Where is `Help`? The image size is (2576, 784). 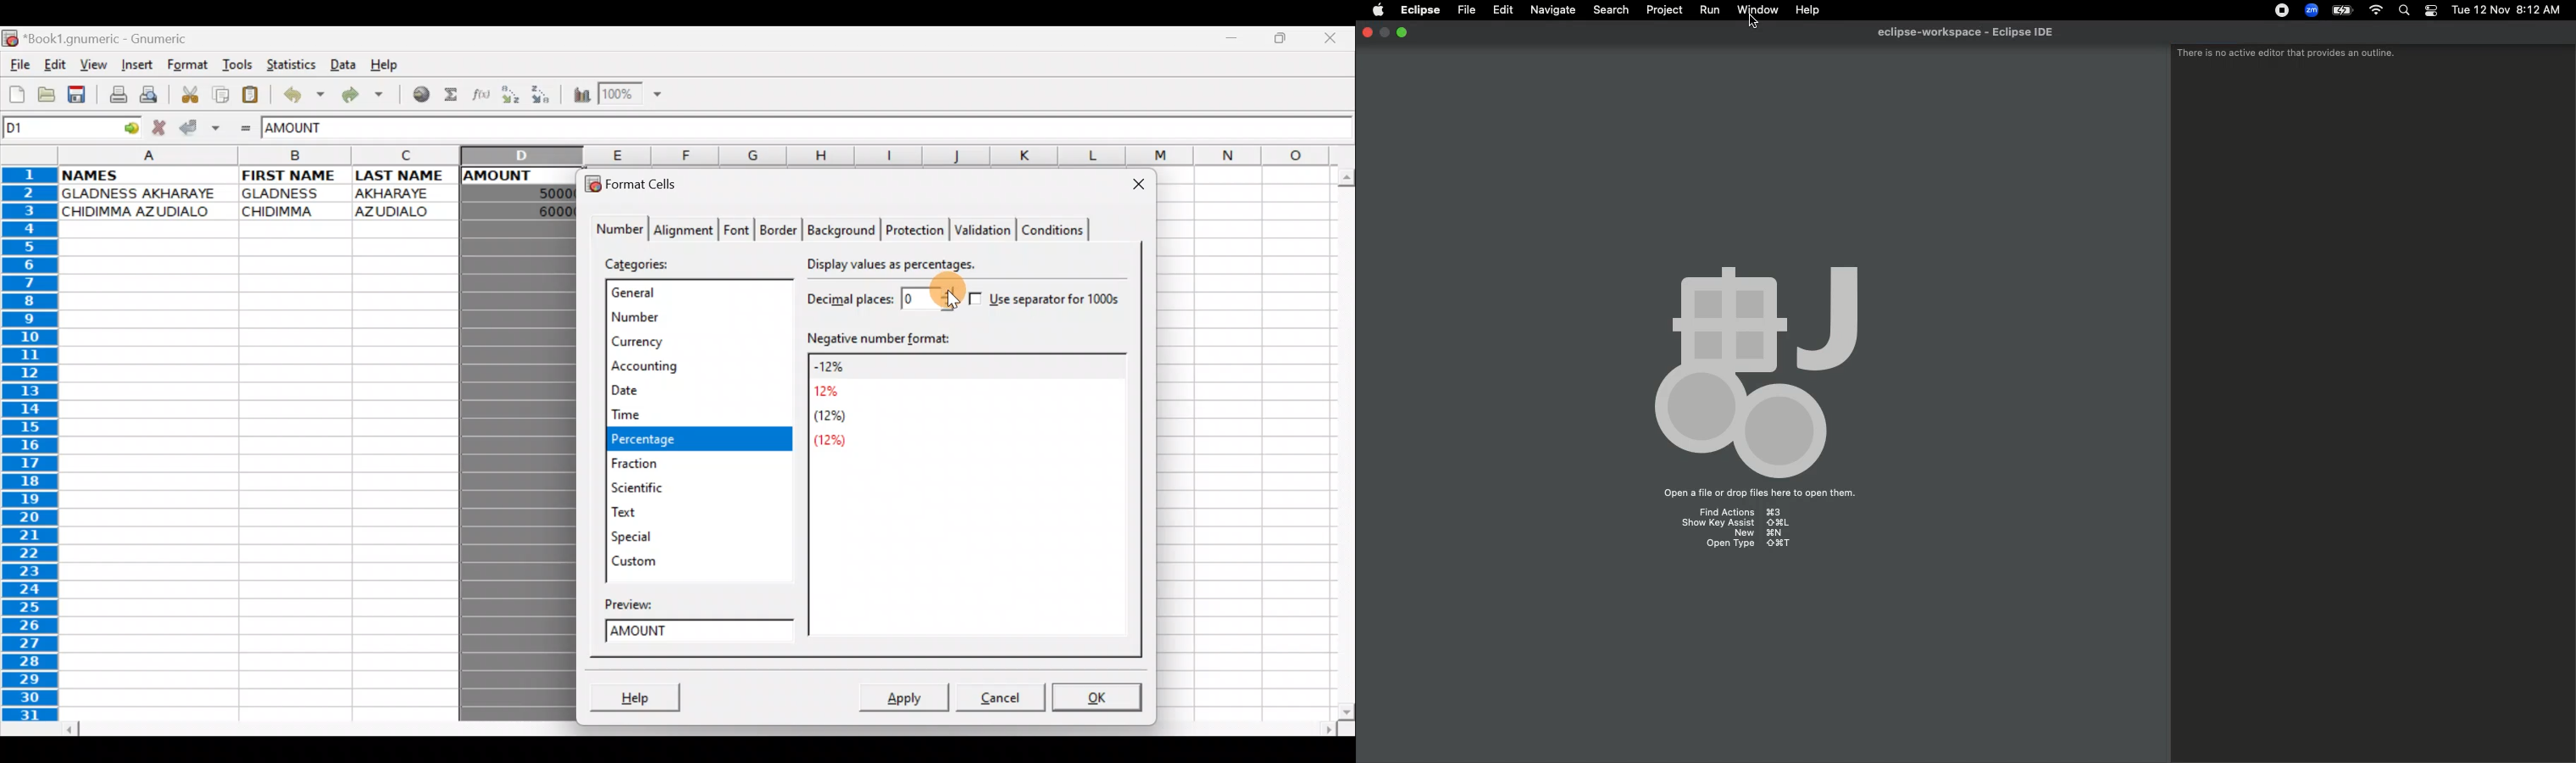
Help is located at coordinates (390, 66).